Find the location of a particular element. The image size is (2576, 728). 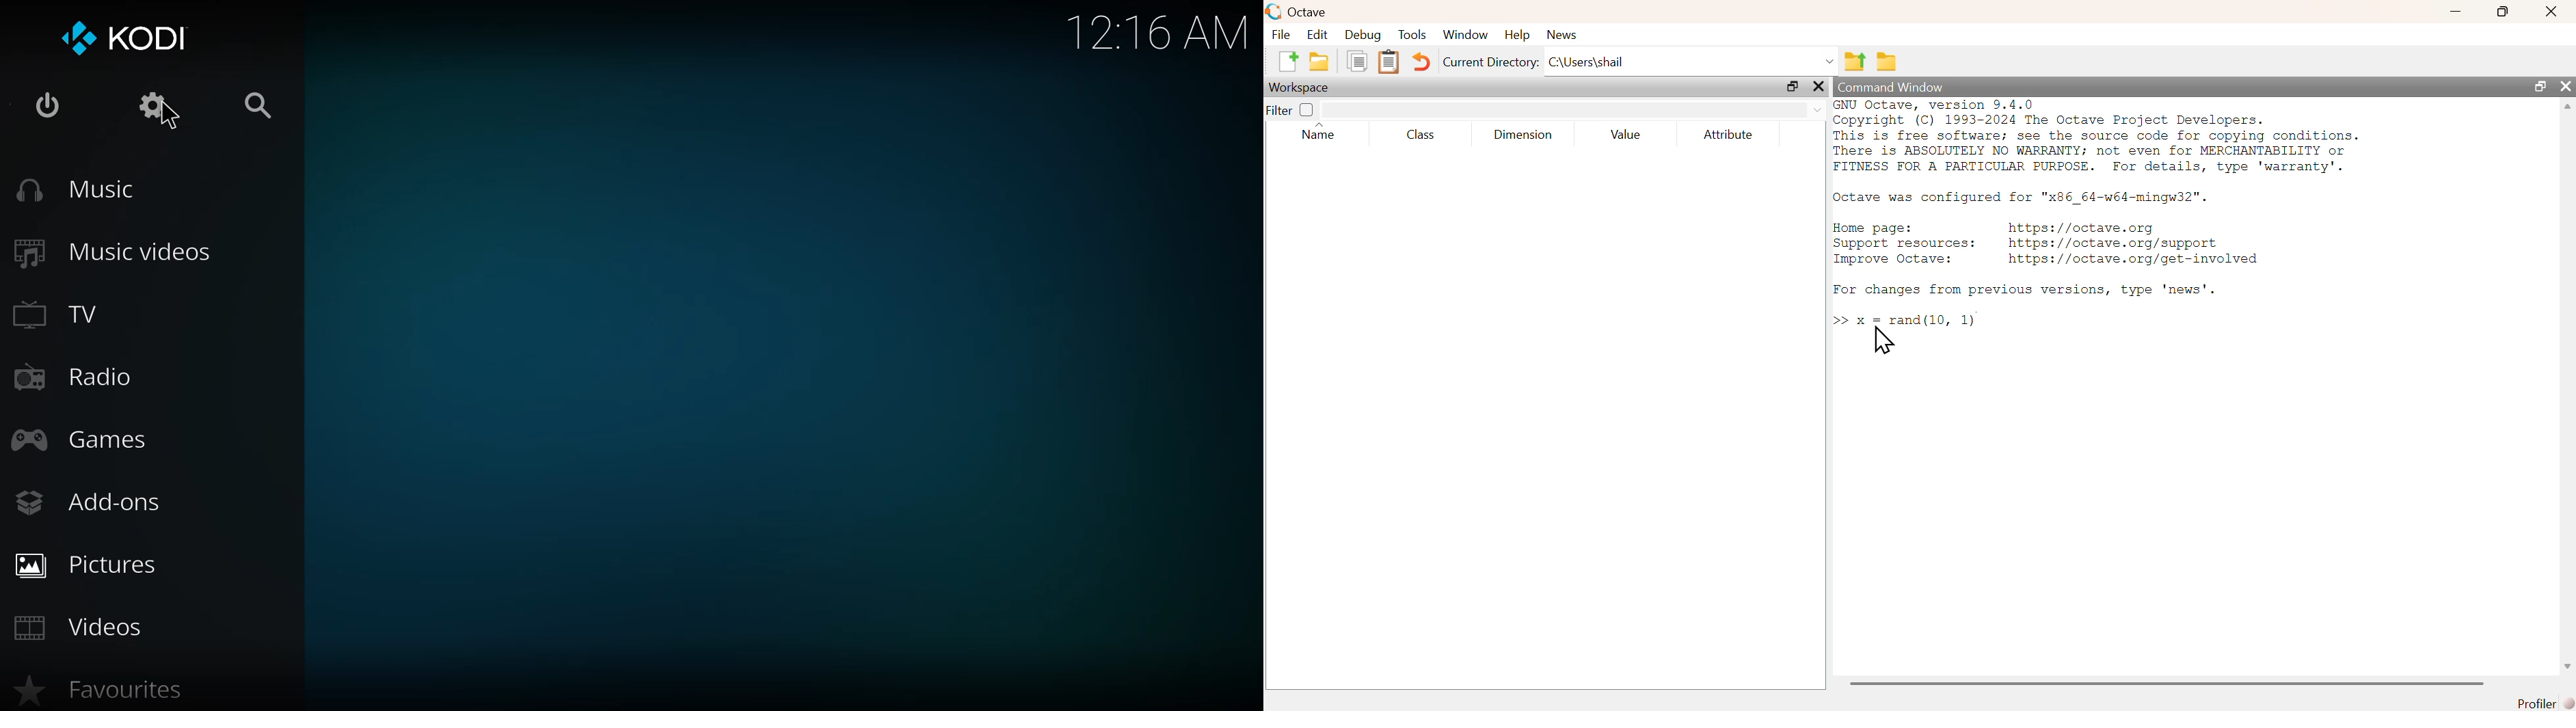

power is located at coordinates (44, 109).